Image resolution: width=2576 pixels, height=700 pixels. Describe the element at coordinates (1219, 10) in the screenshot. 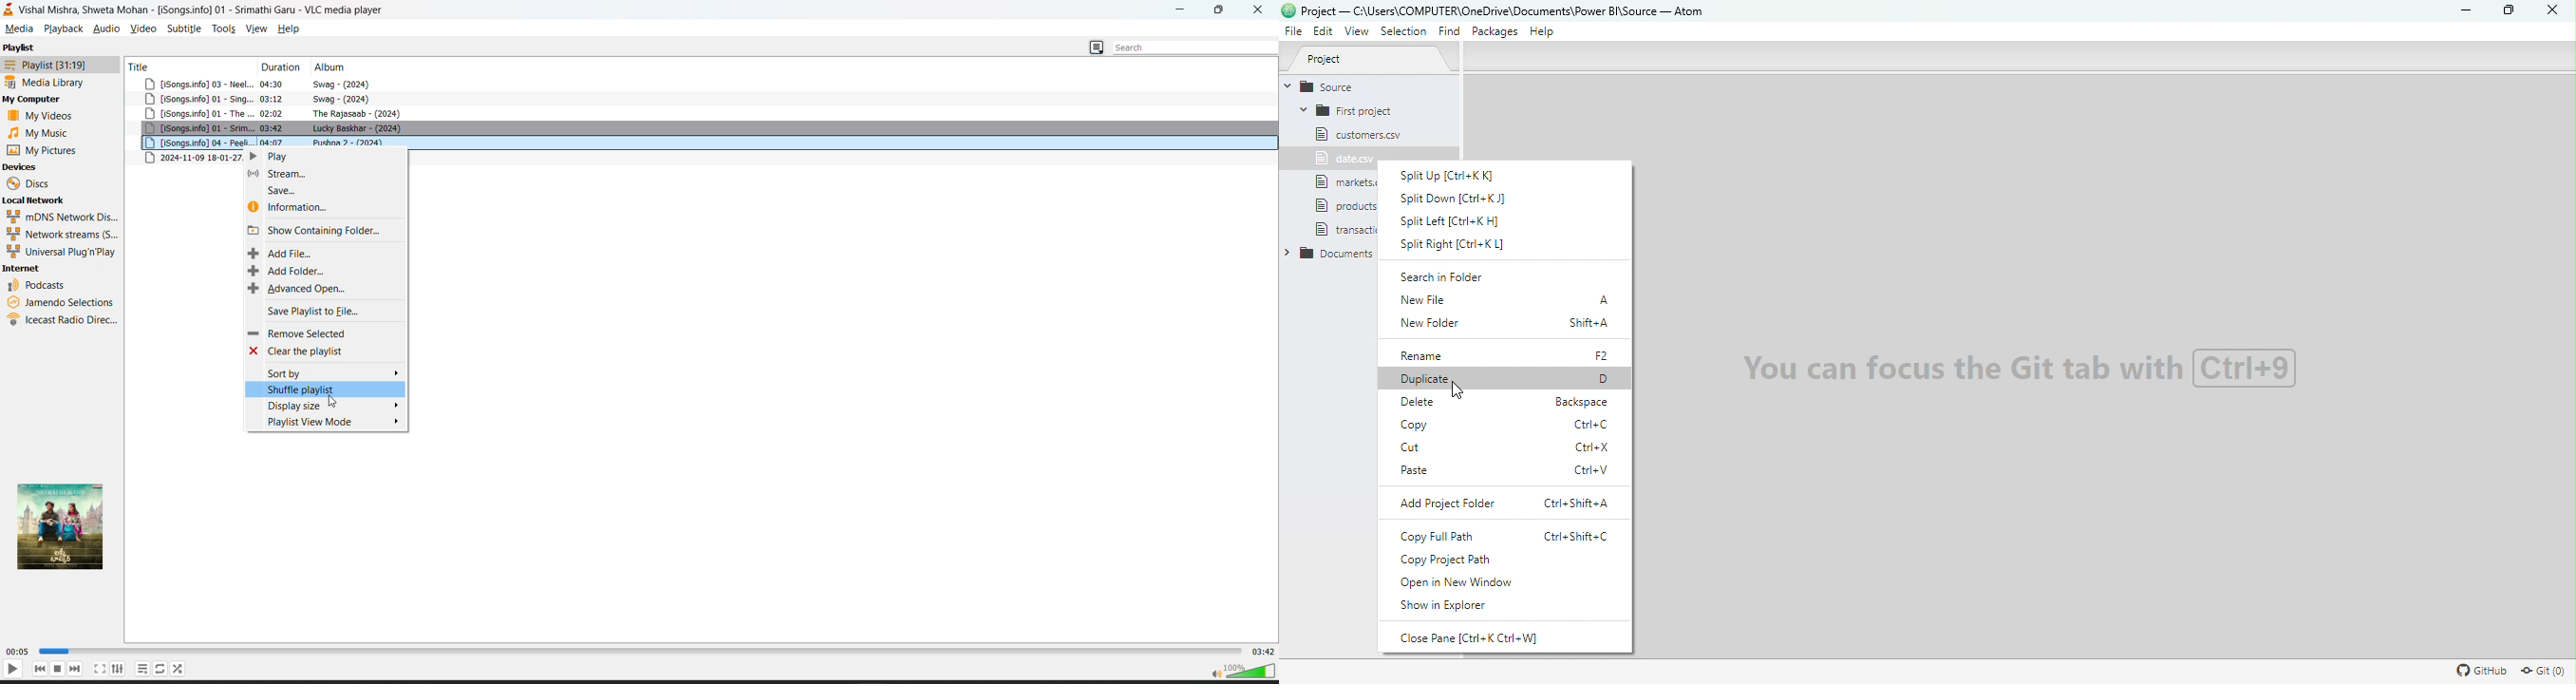

I see `Maximize` at that location.